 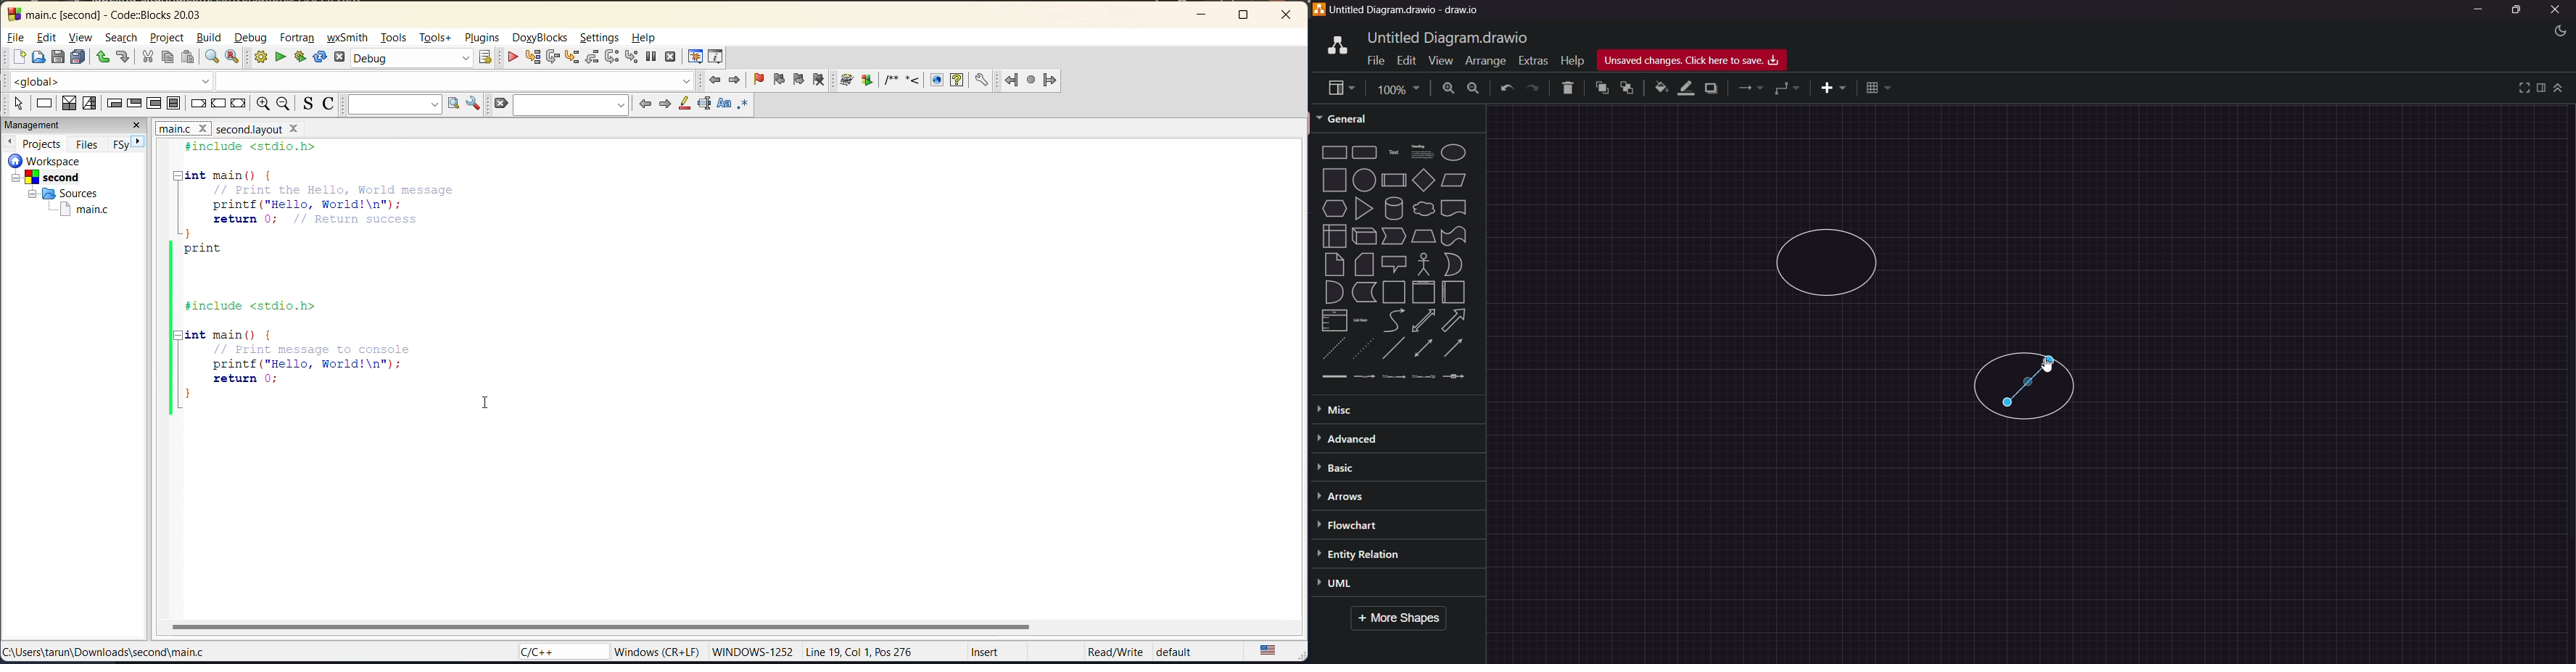 I want to click on logo, so click(x=1335, y=43).